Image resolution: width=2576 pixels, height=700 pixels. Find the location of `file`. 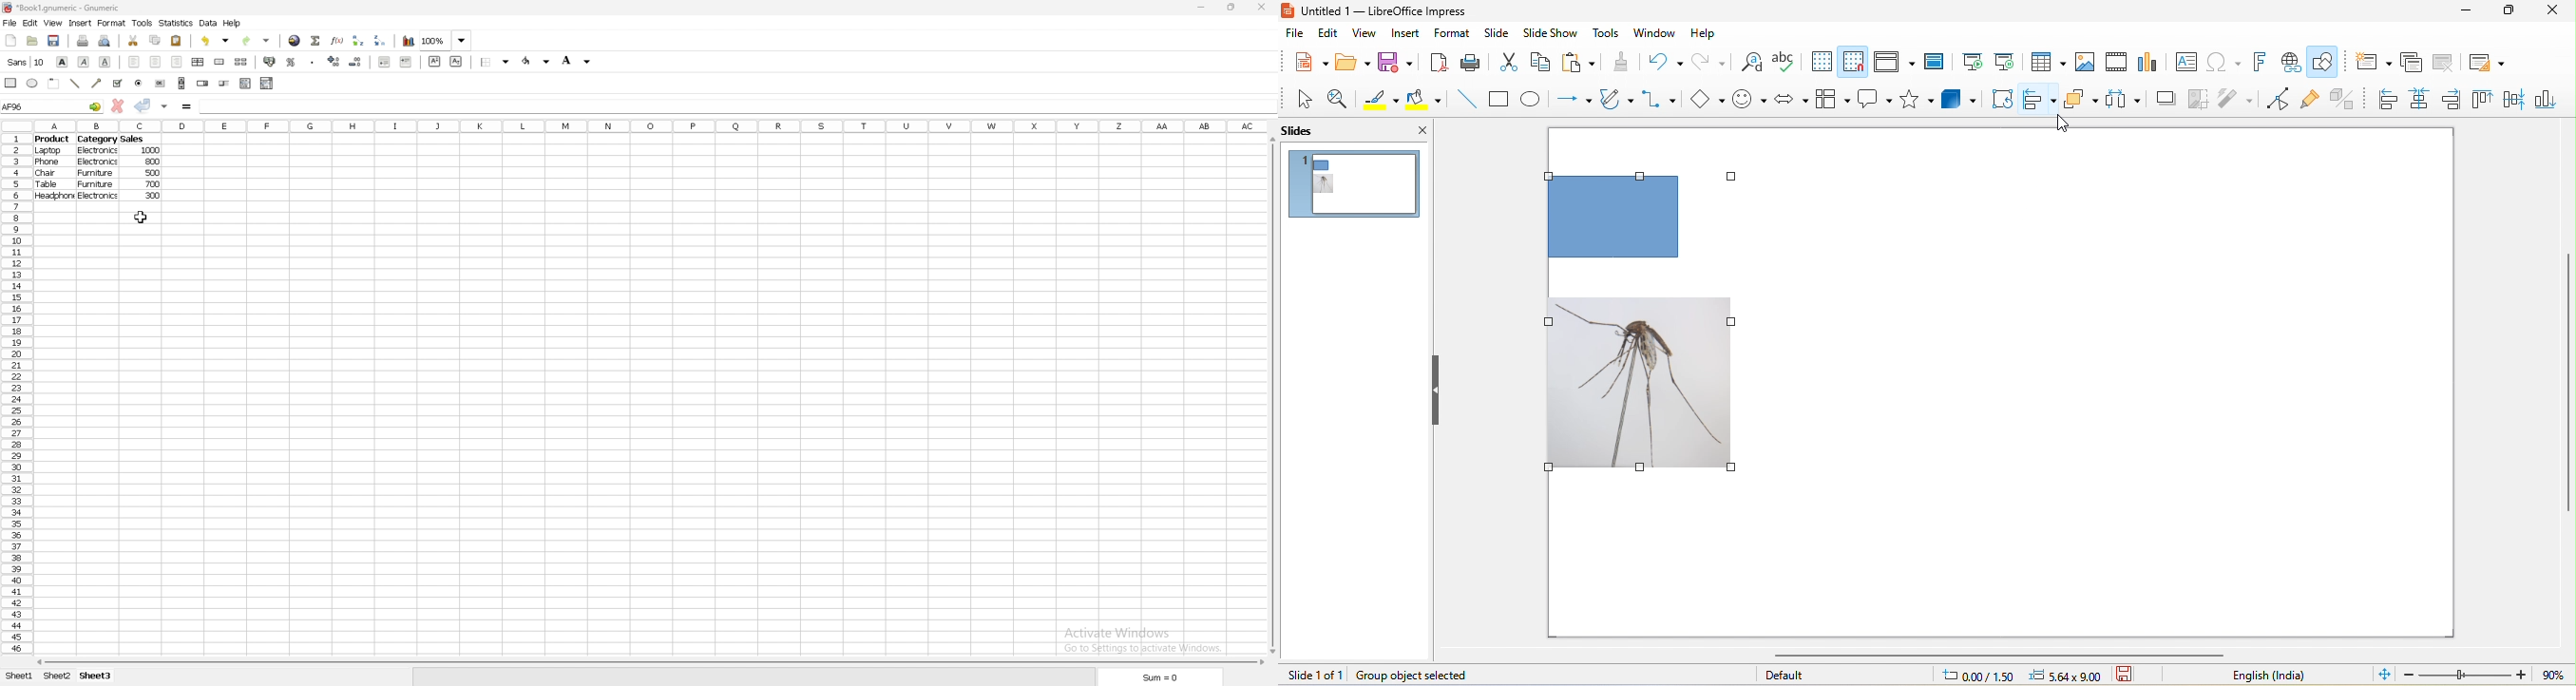

file is located at coordinates (1295, 34).